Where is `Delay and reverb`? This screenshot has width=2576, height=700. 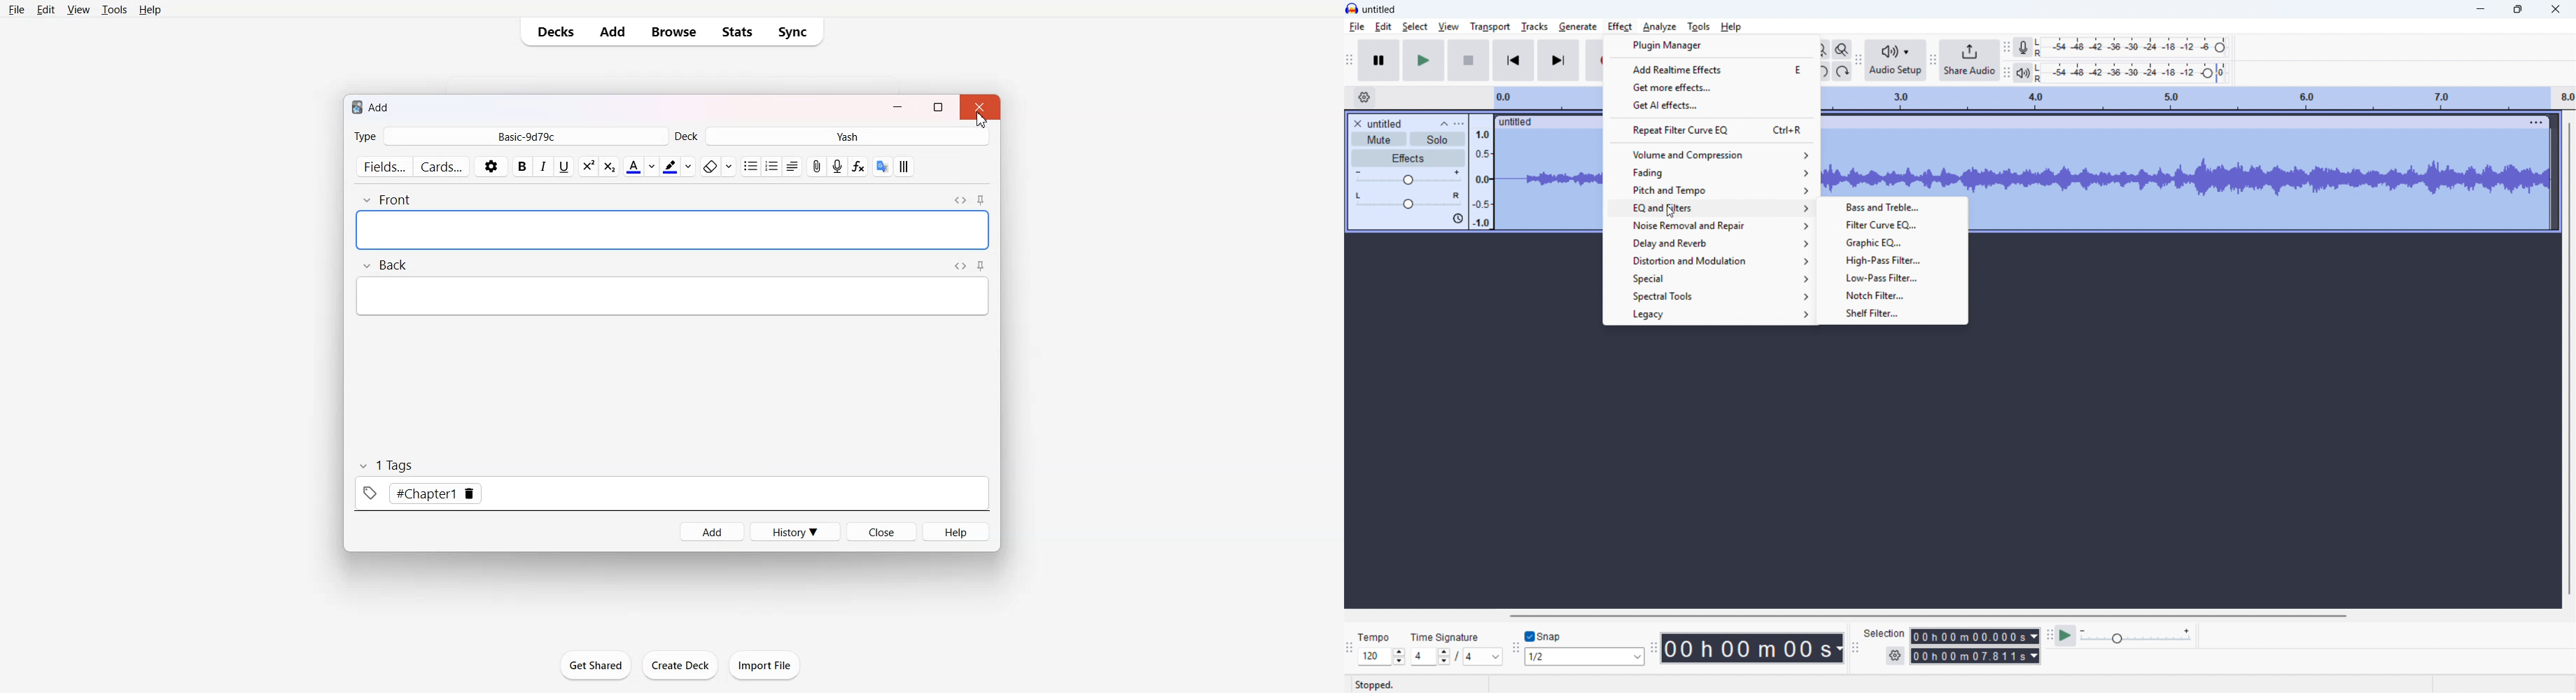 Delay and reverb is located at coordinates (1710, 243).